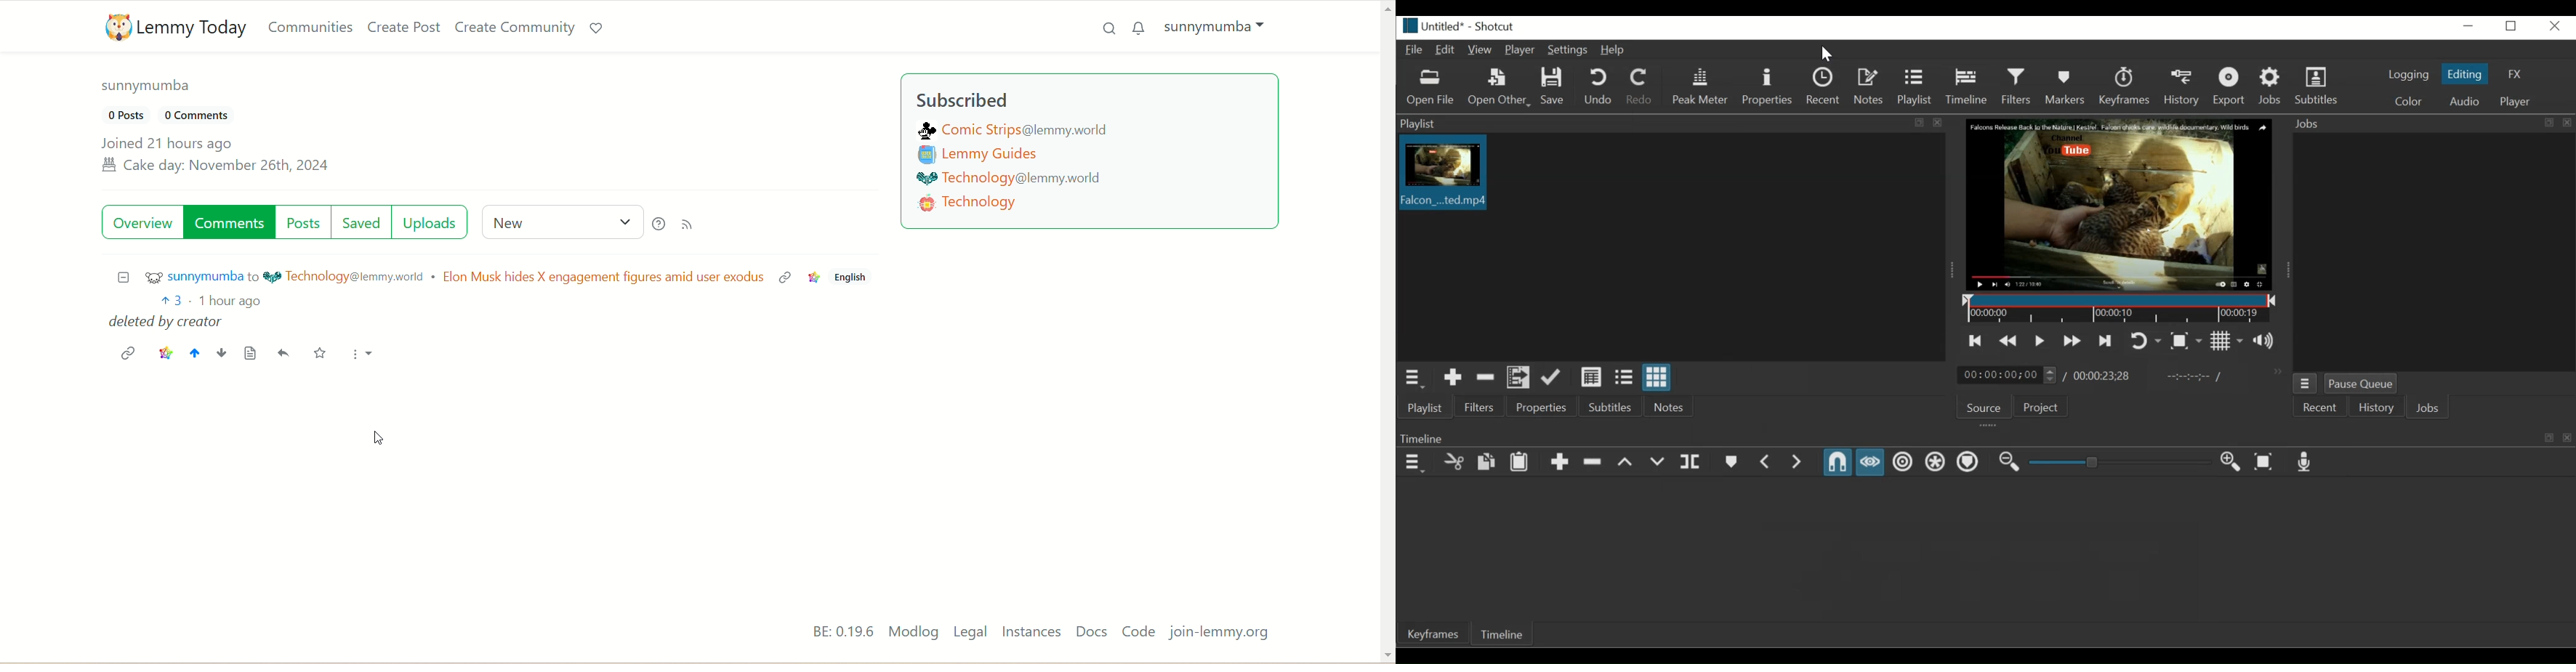 The height and width of the screenshot is (672, 2576). Describe the element at coordinates (2232, 89) in the screenshot. I see `Export` at that location.